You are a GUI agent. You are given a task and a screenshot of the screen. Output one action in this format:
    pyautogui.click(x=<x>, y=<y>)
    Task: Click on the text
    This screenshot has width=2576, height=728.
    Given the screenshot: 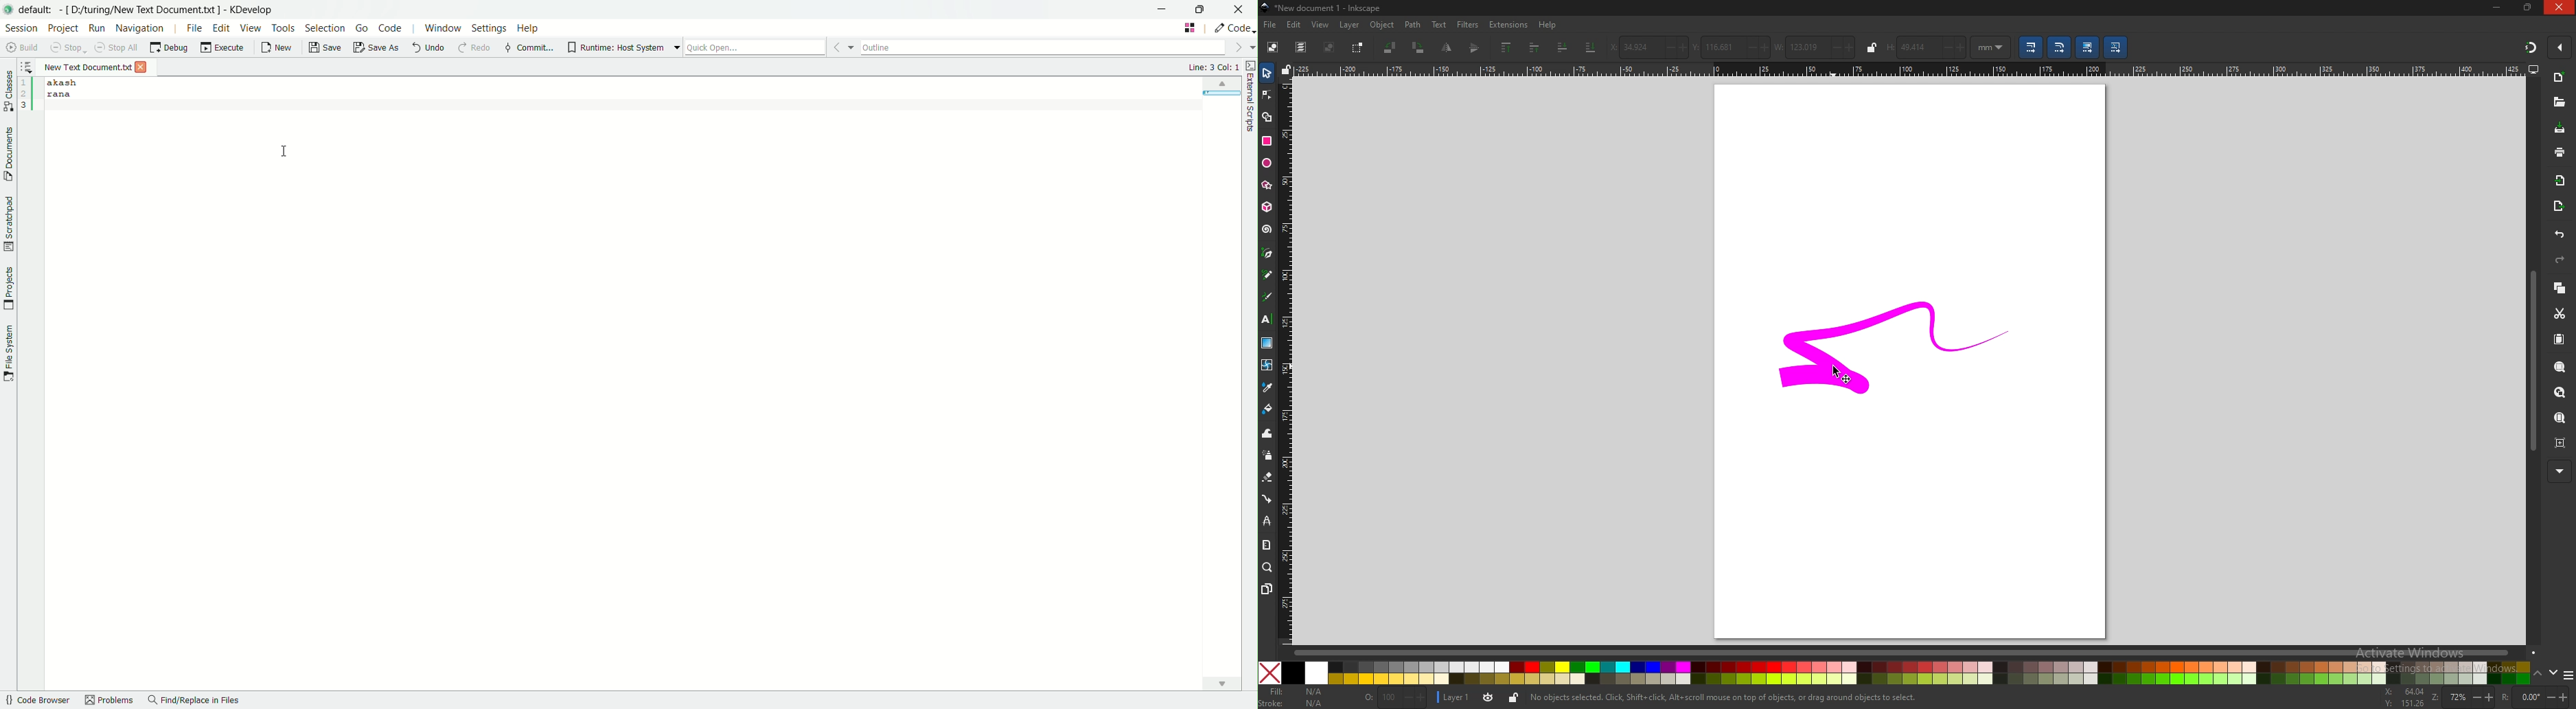 What is the action you would take?
    pyautogui.click(x=1267, y=318)
    